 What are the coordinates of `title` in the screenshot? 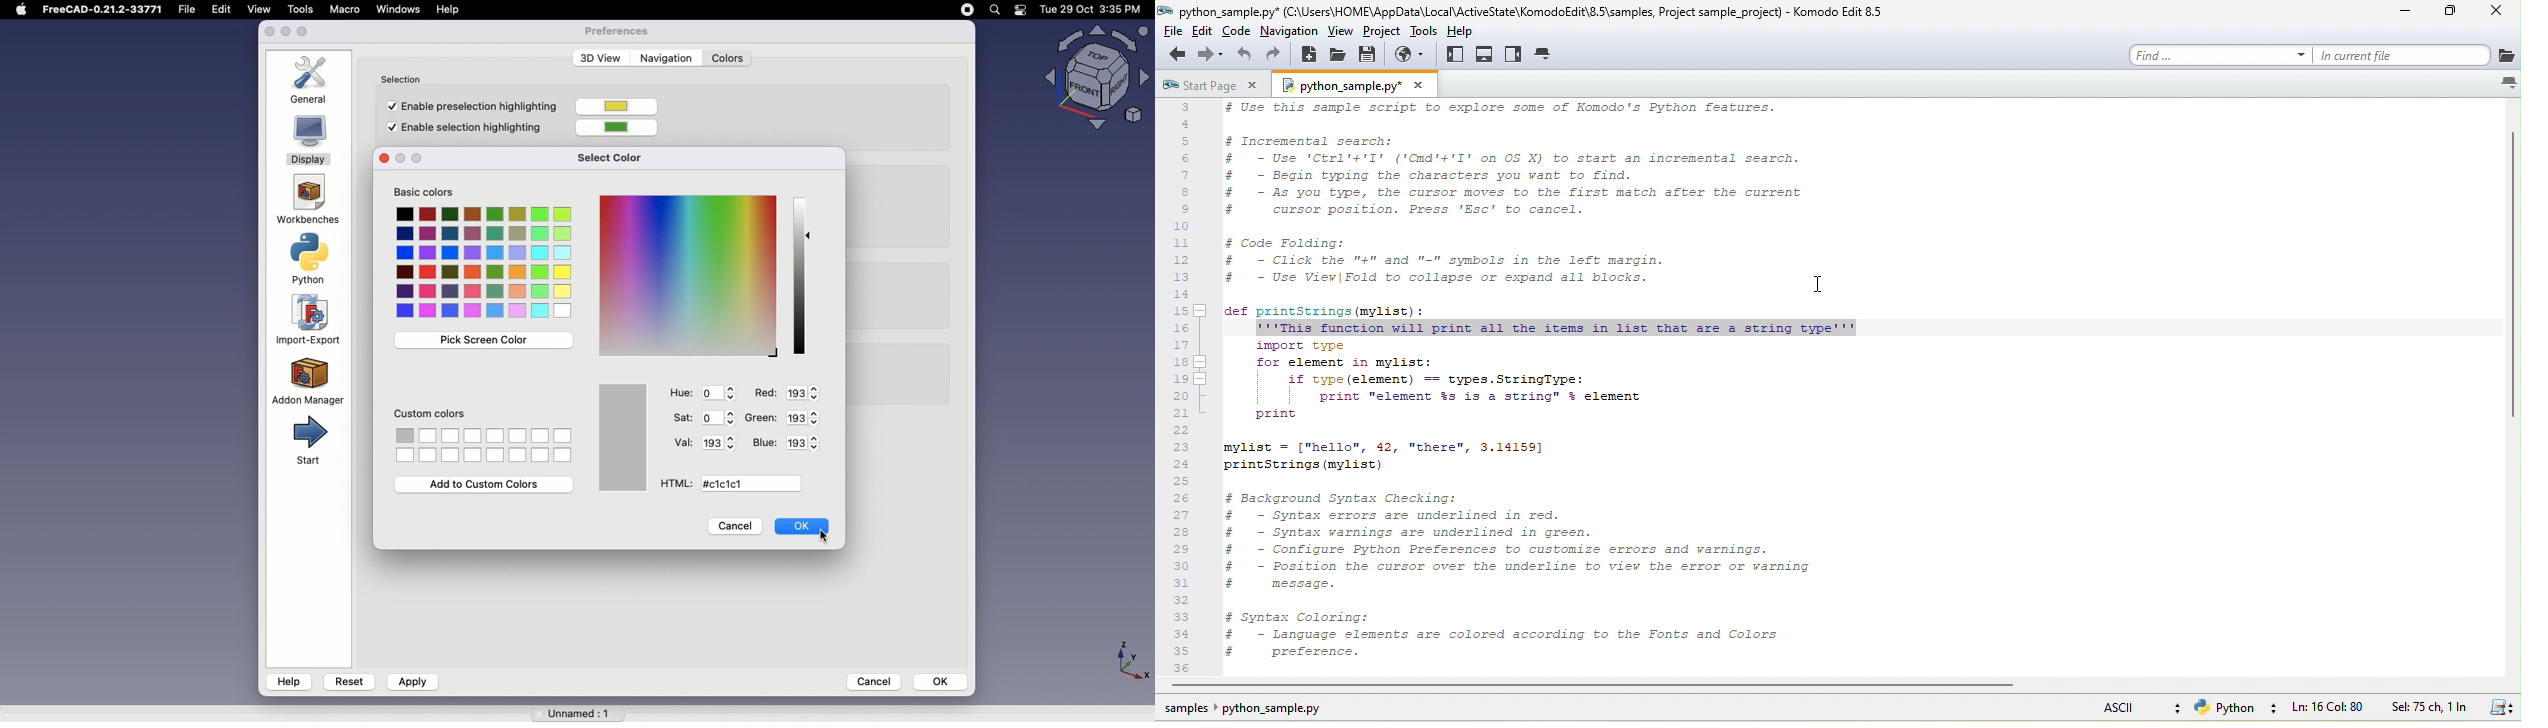 It's located at (1533, 12).